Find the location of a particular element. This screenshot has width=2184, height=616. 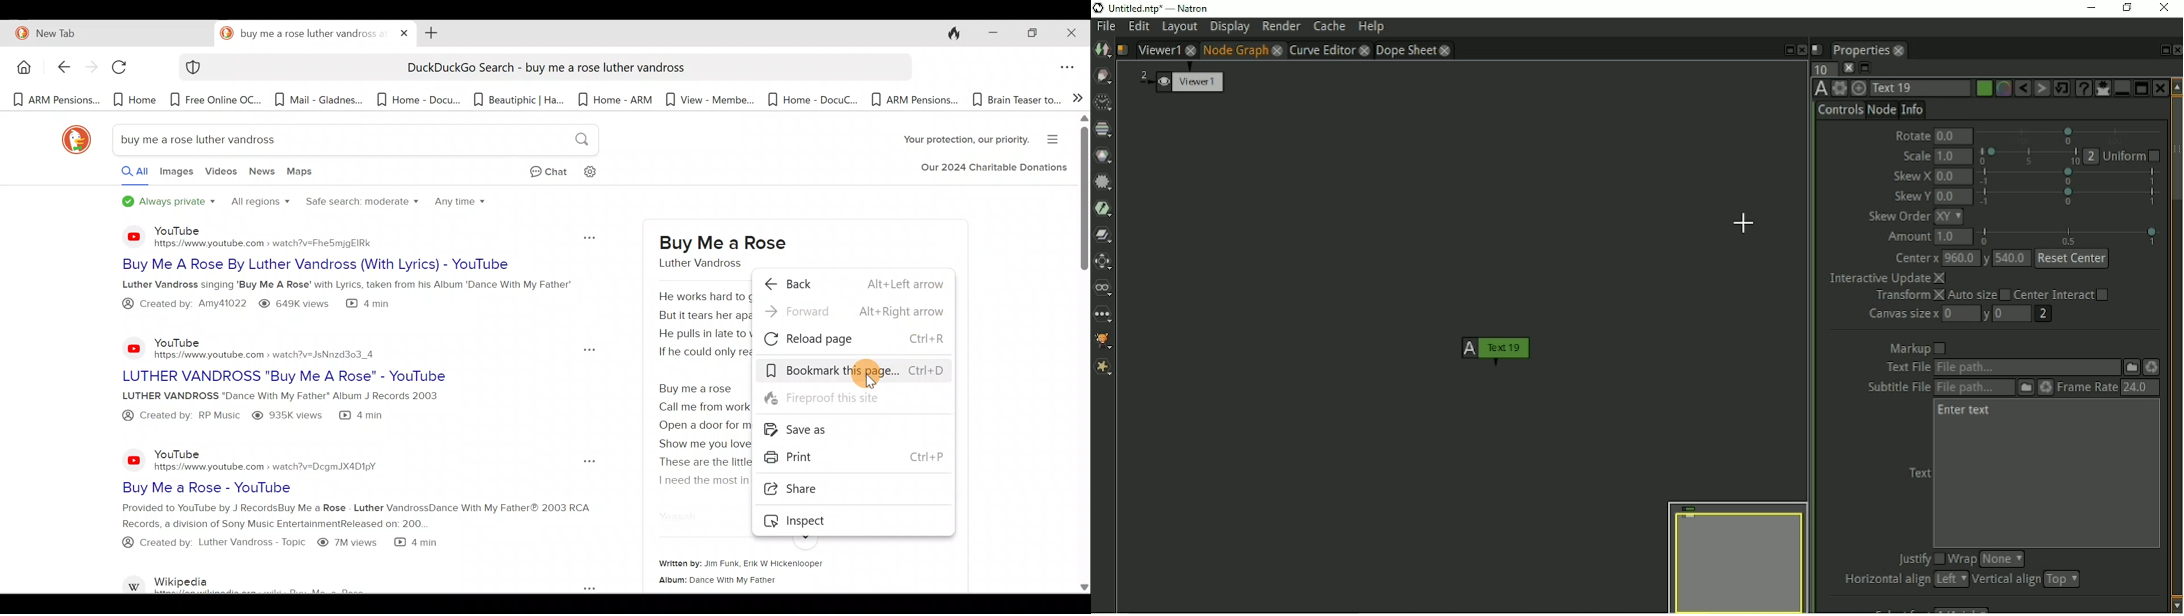

Cache is located at coordinates (1329, 26).